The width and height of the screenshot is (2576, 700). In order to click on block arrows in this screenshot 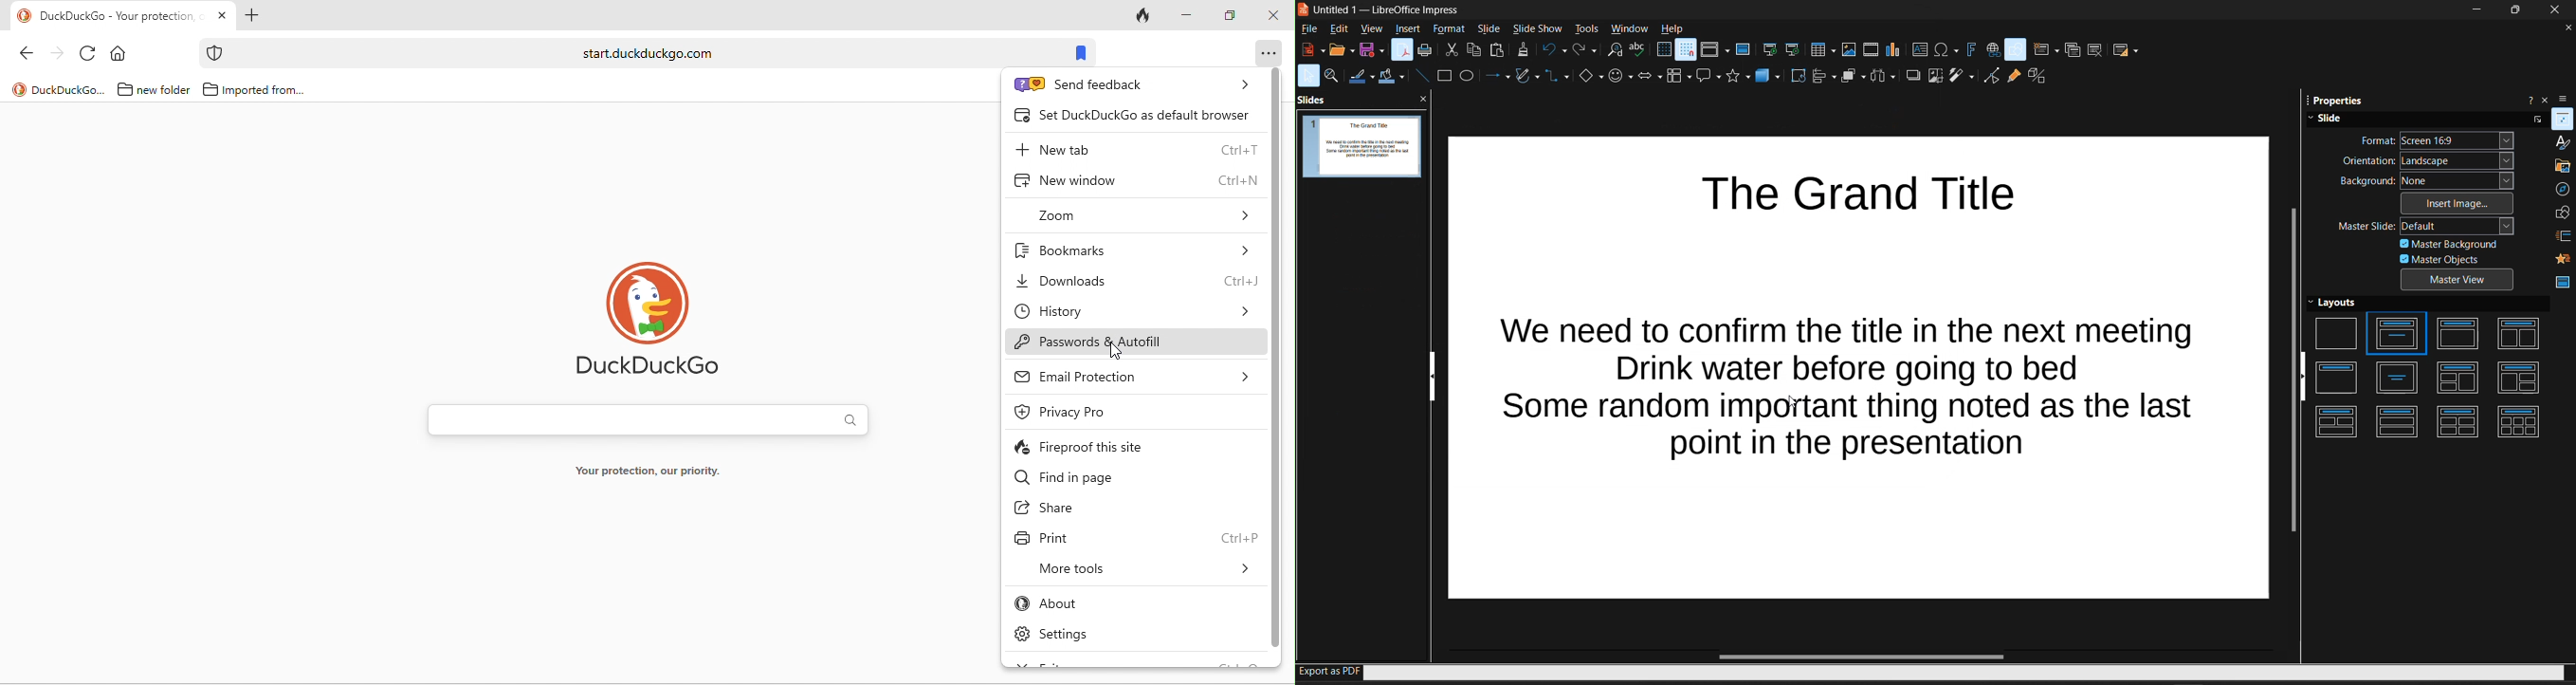, I will do `click(1647, 75)`.